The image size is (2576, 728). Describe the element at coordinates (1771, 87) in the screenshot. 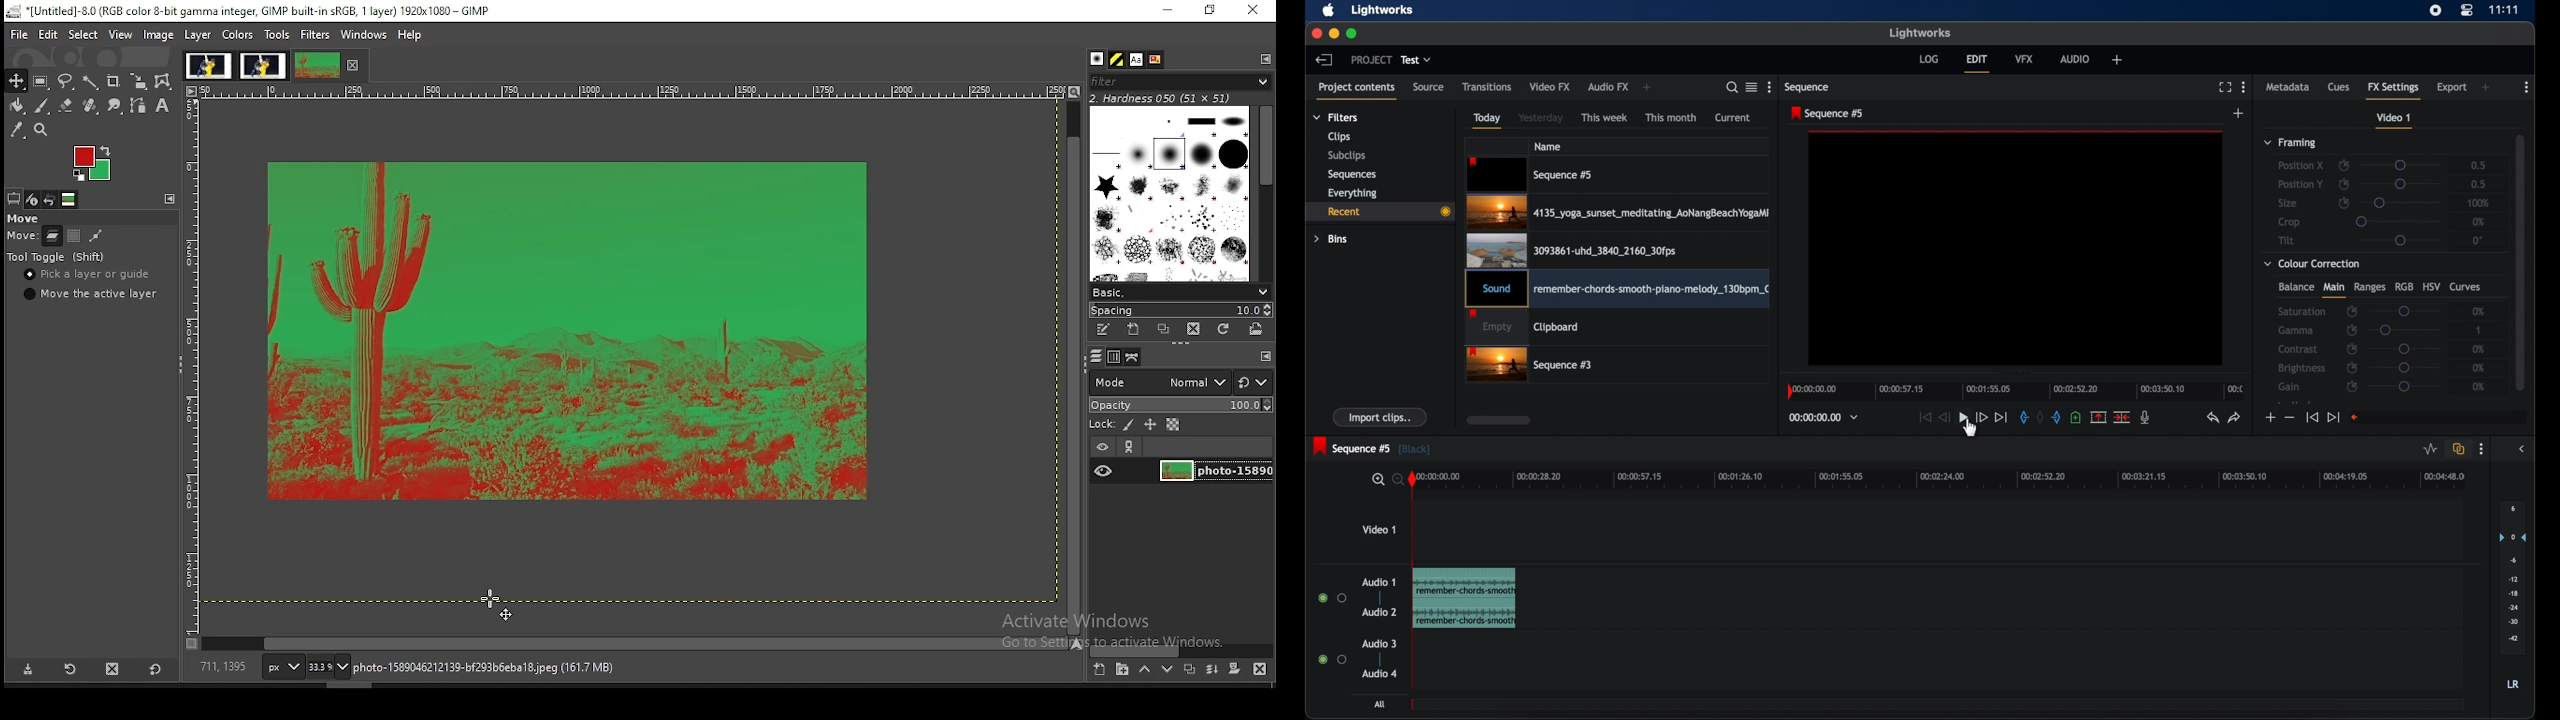

I see `more options` at that location.